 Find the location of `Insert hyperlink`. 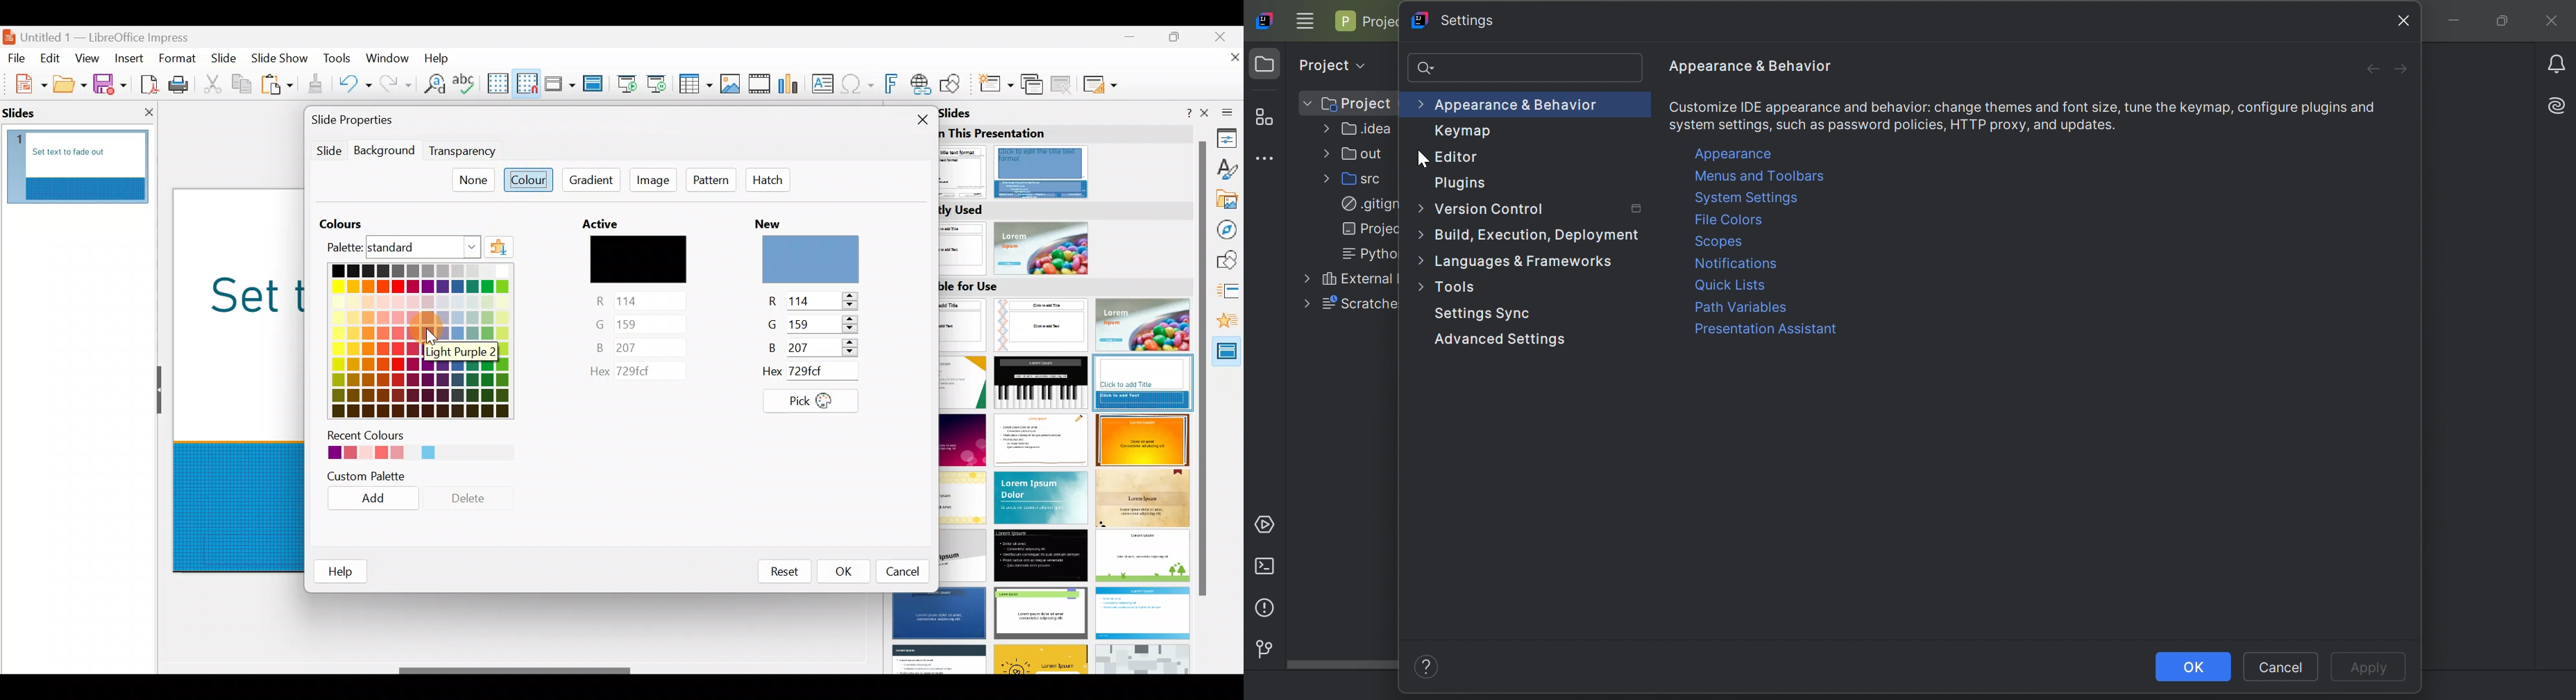

Insert hyperlink is located at coordinates (922, 84).